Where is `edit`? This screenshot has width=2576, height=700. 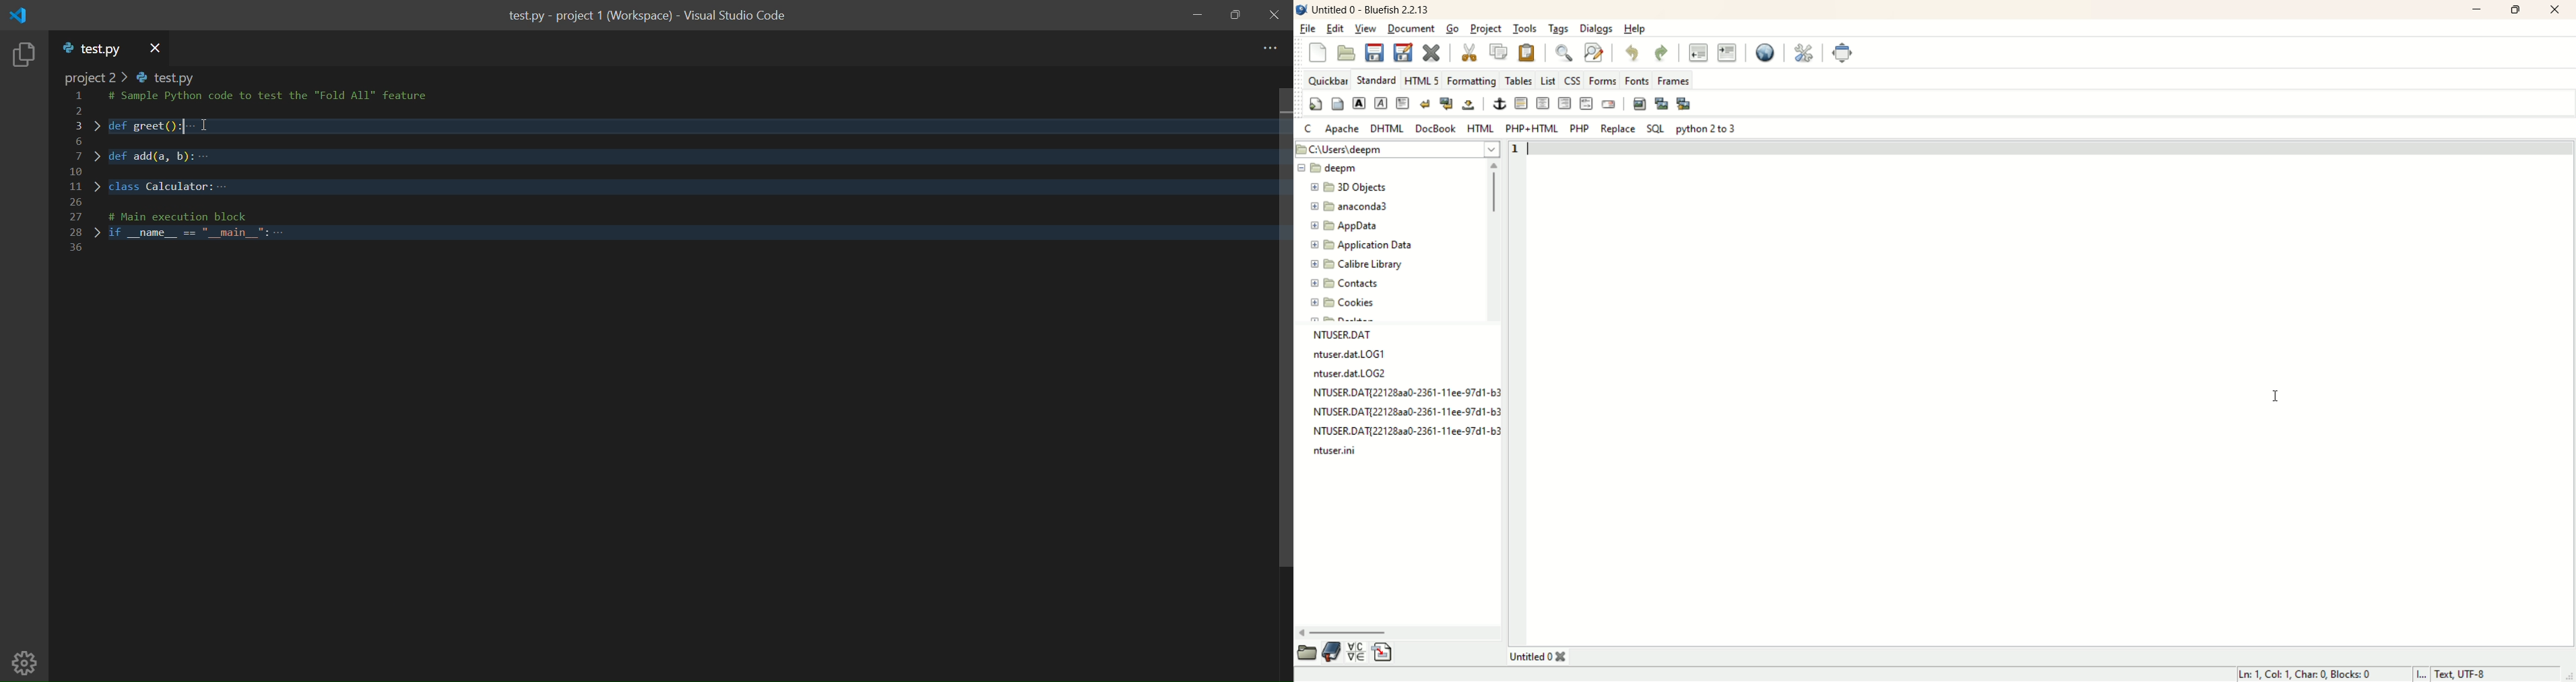
edit is located at coordinates (1334, 29).